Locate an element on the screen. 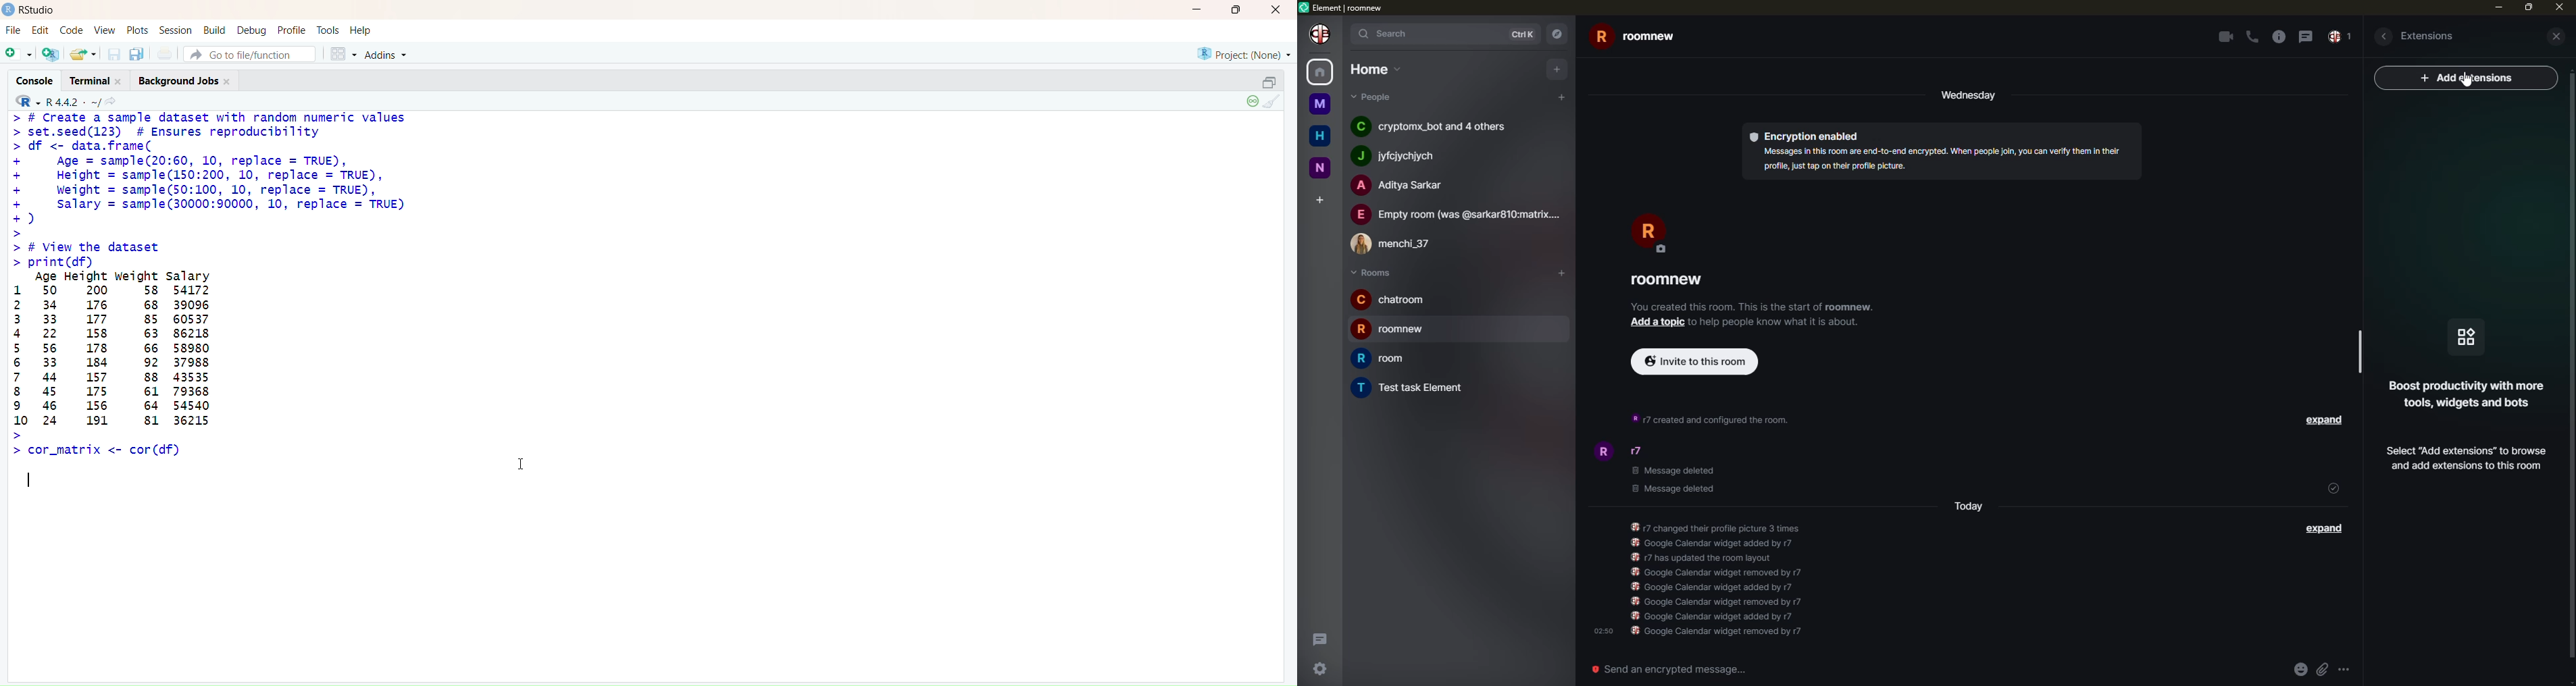 The height and width of the screenshot is (700, 2576). Minimize is located at coordinates (1196, 10).